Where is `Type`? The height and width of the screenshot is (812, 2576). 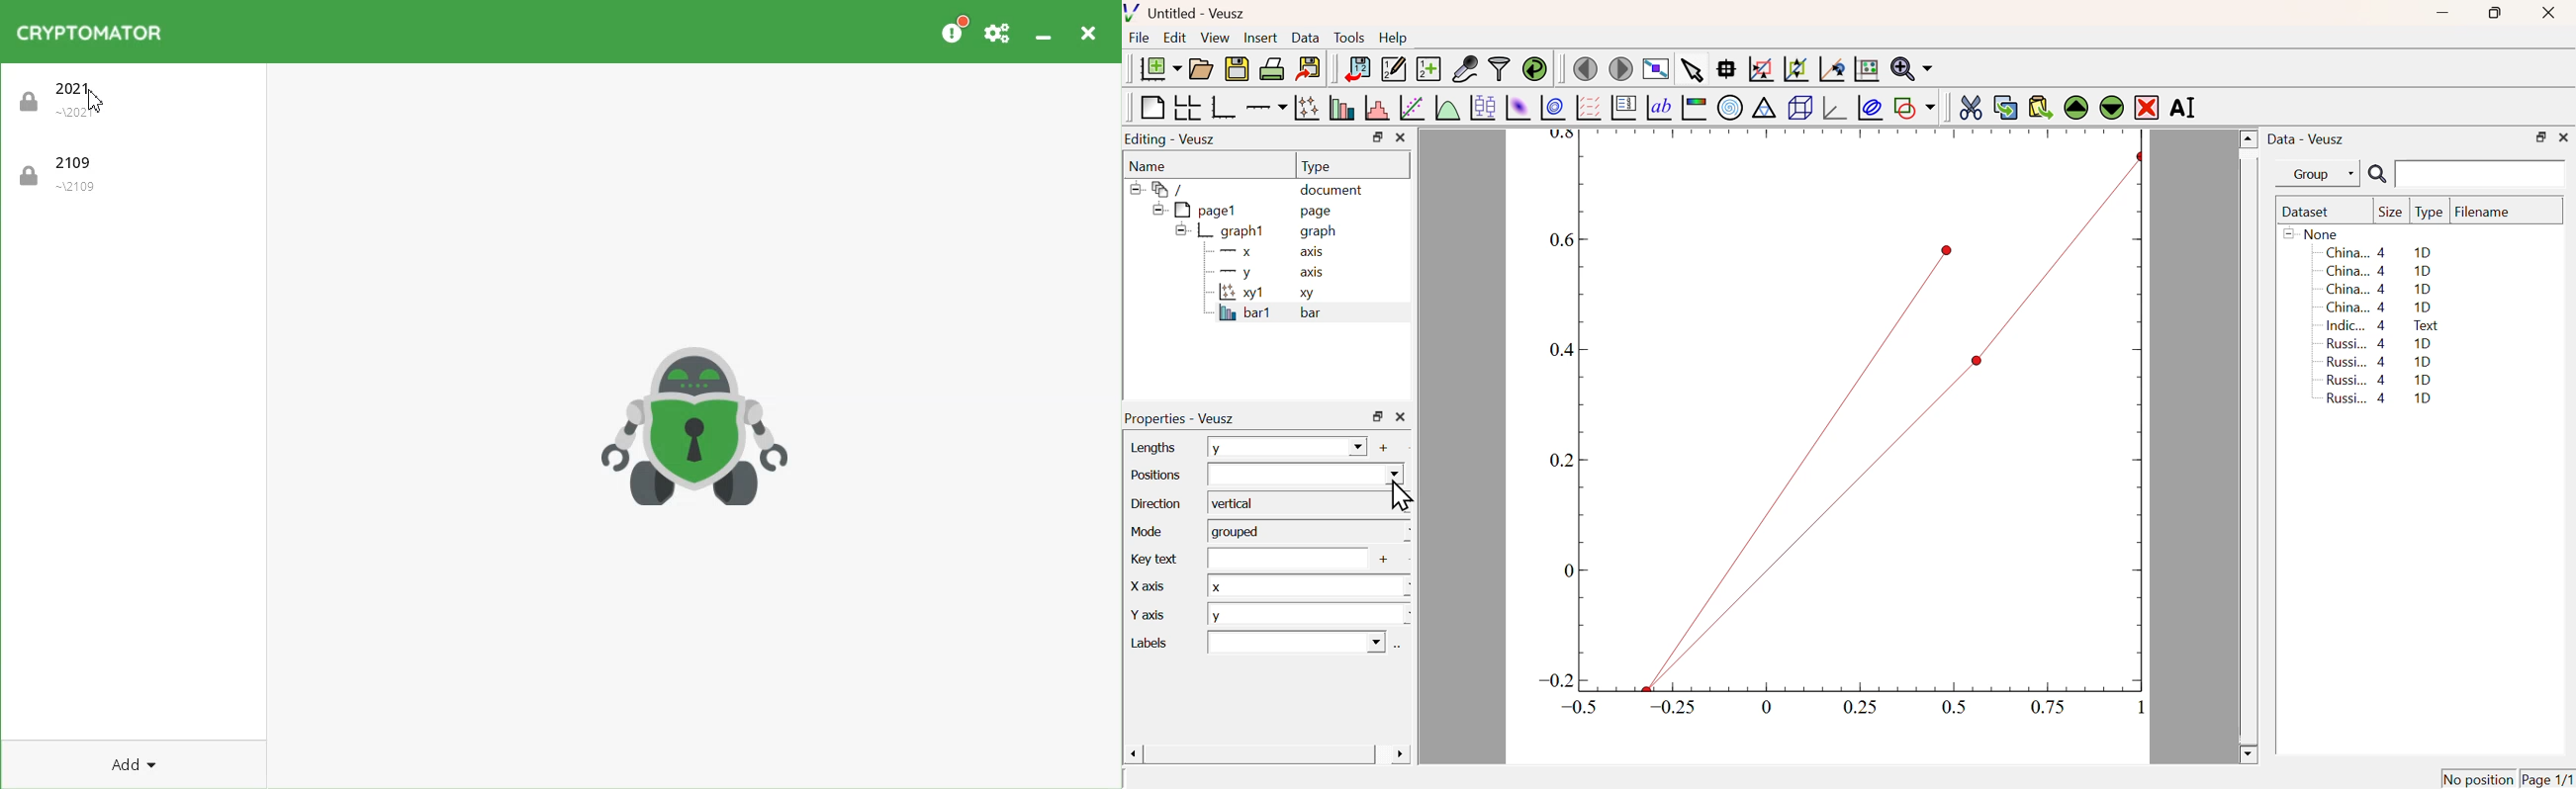
Type is located at coordinates (2429, 213).